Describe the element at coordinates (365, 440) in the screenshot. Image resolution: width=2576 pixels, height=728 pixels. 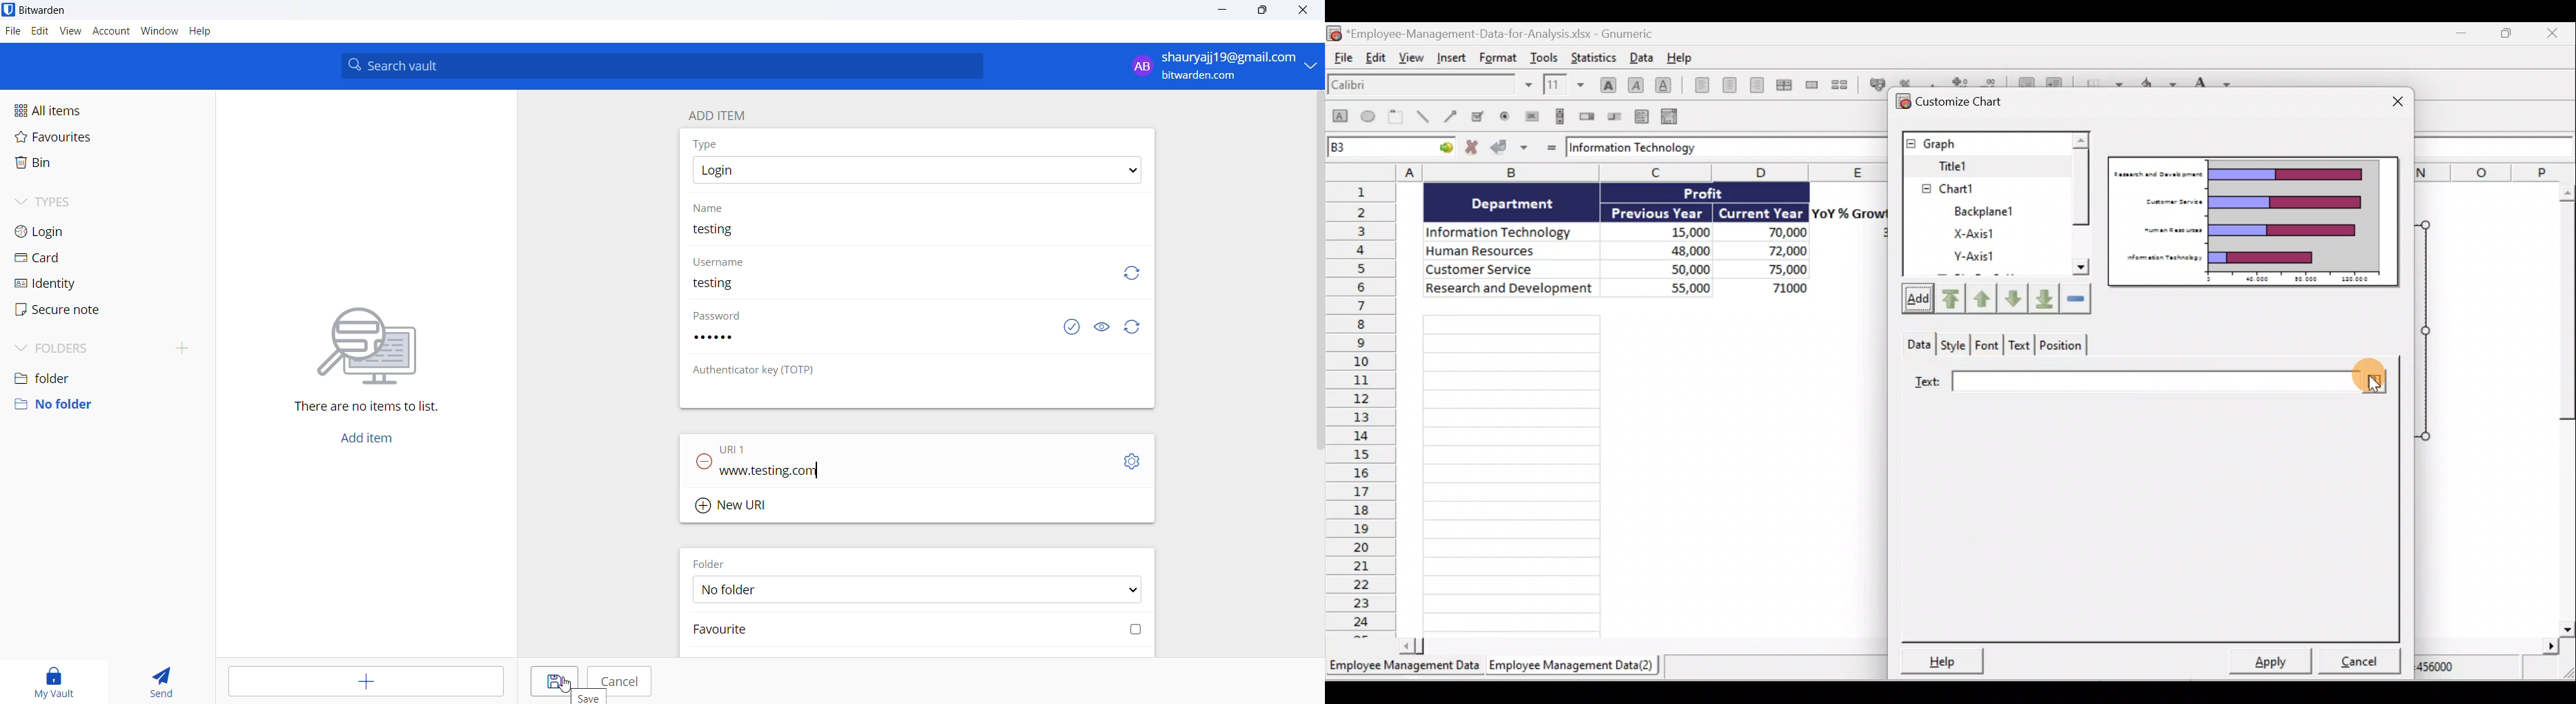
I see `add button` at that location.